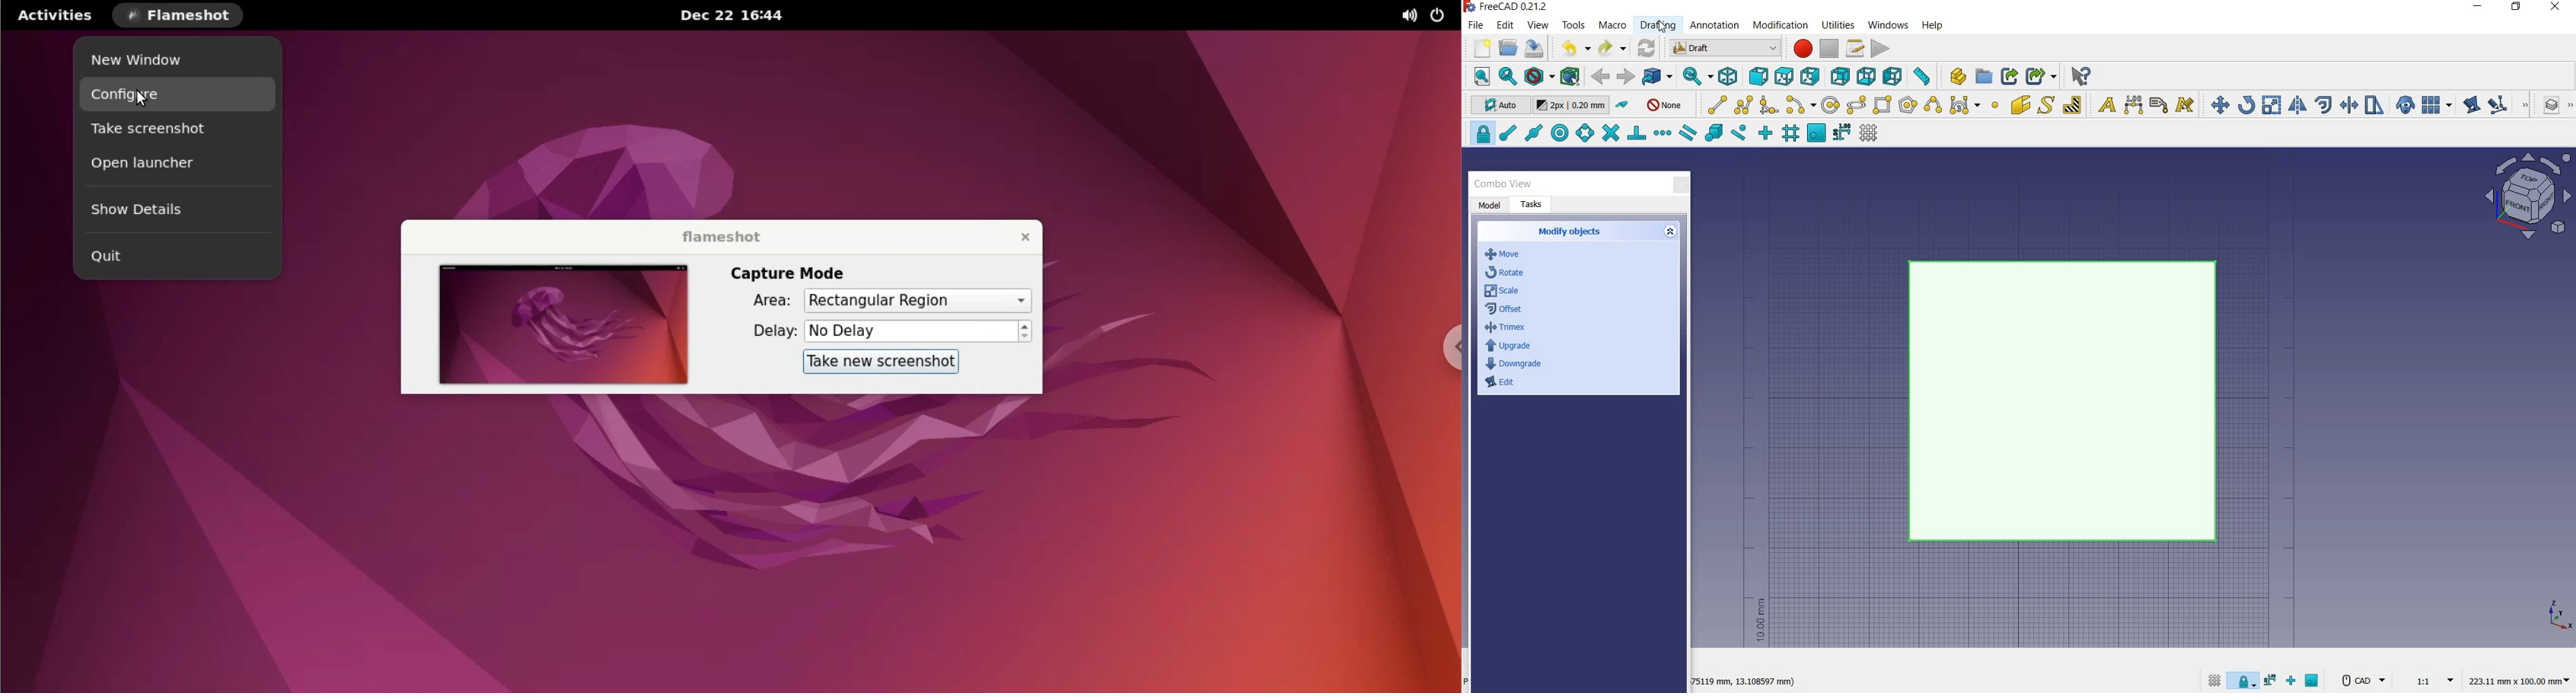 The image size is (2576, 700). Describe the element at coordinates (1507, 133) in the screenshot. I see `snap endpoint` at that location.